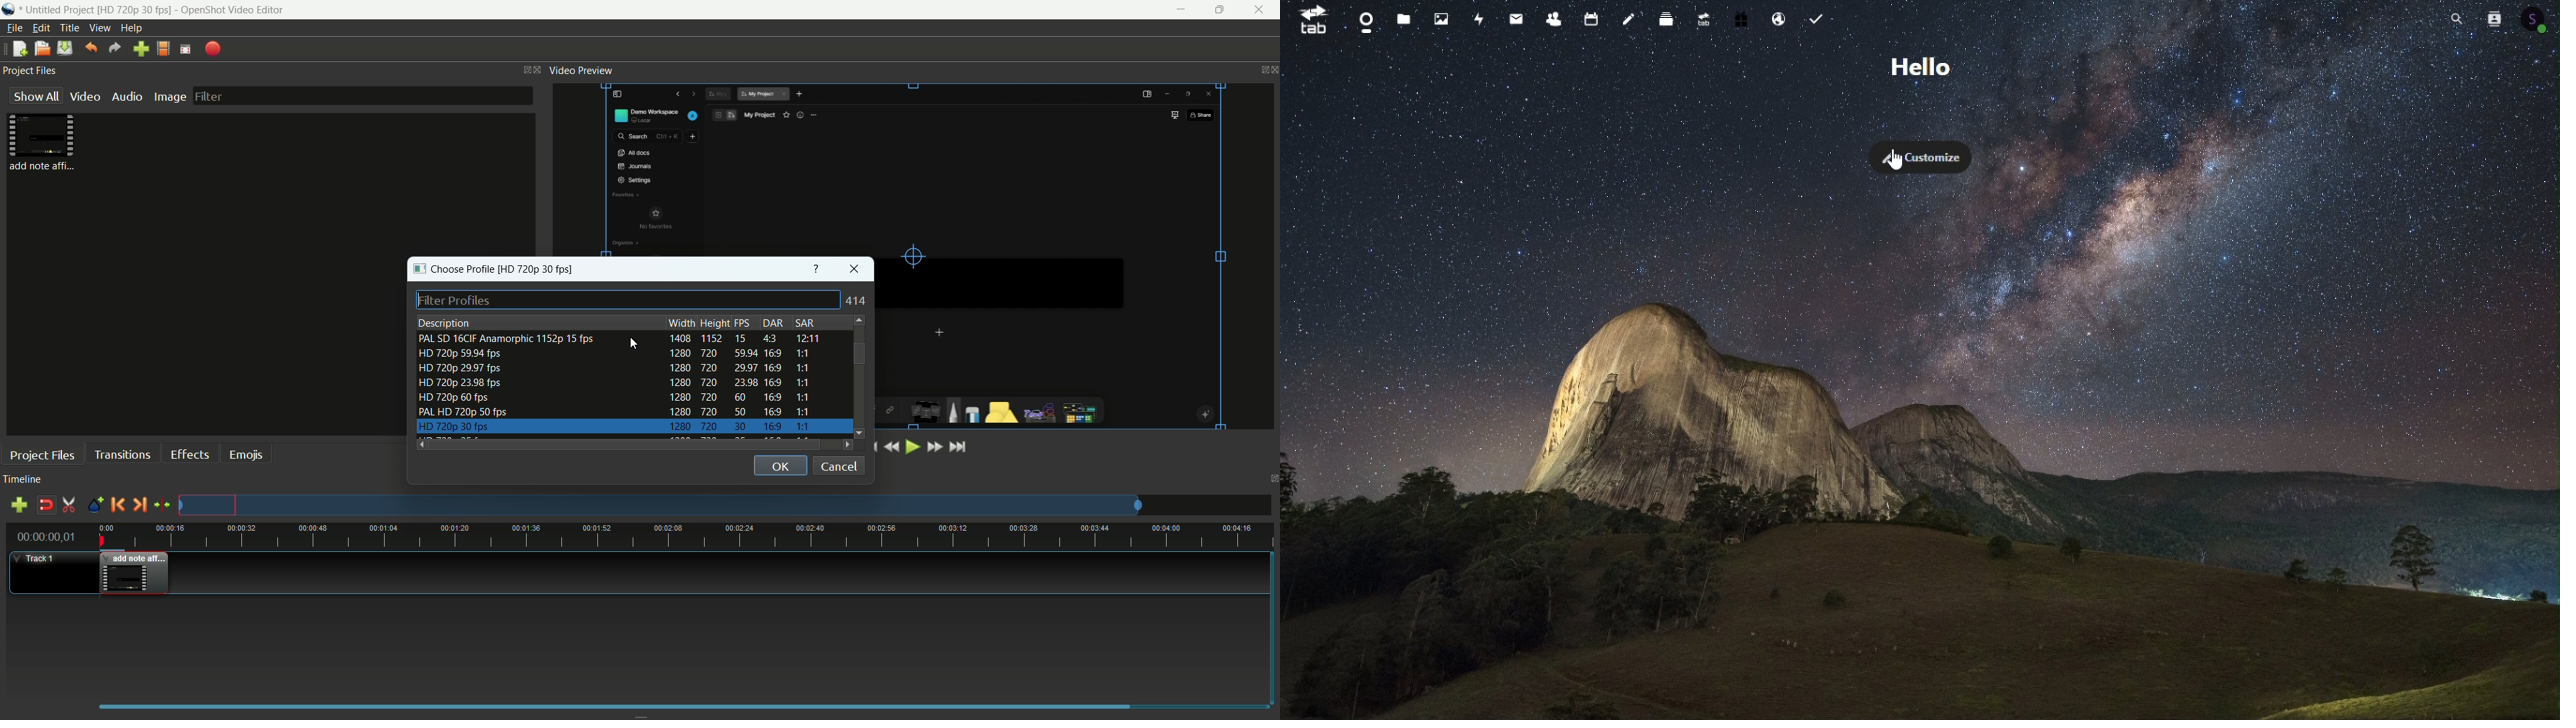 The image size is (2576, 728). I want to click on 414, so click(857, 301).